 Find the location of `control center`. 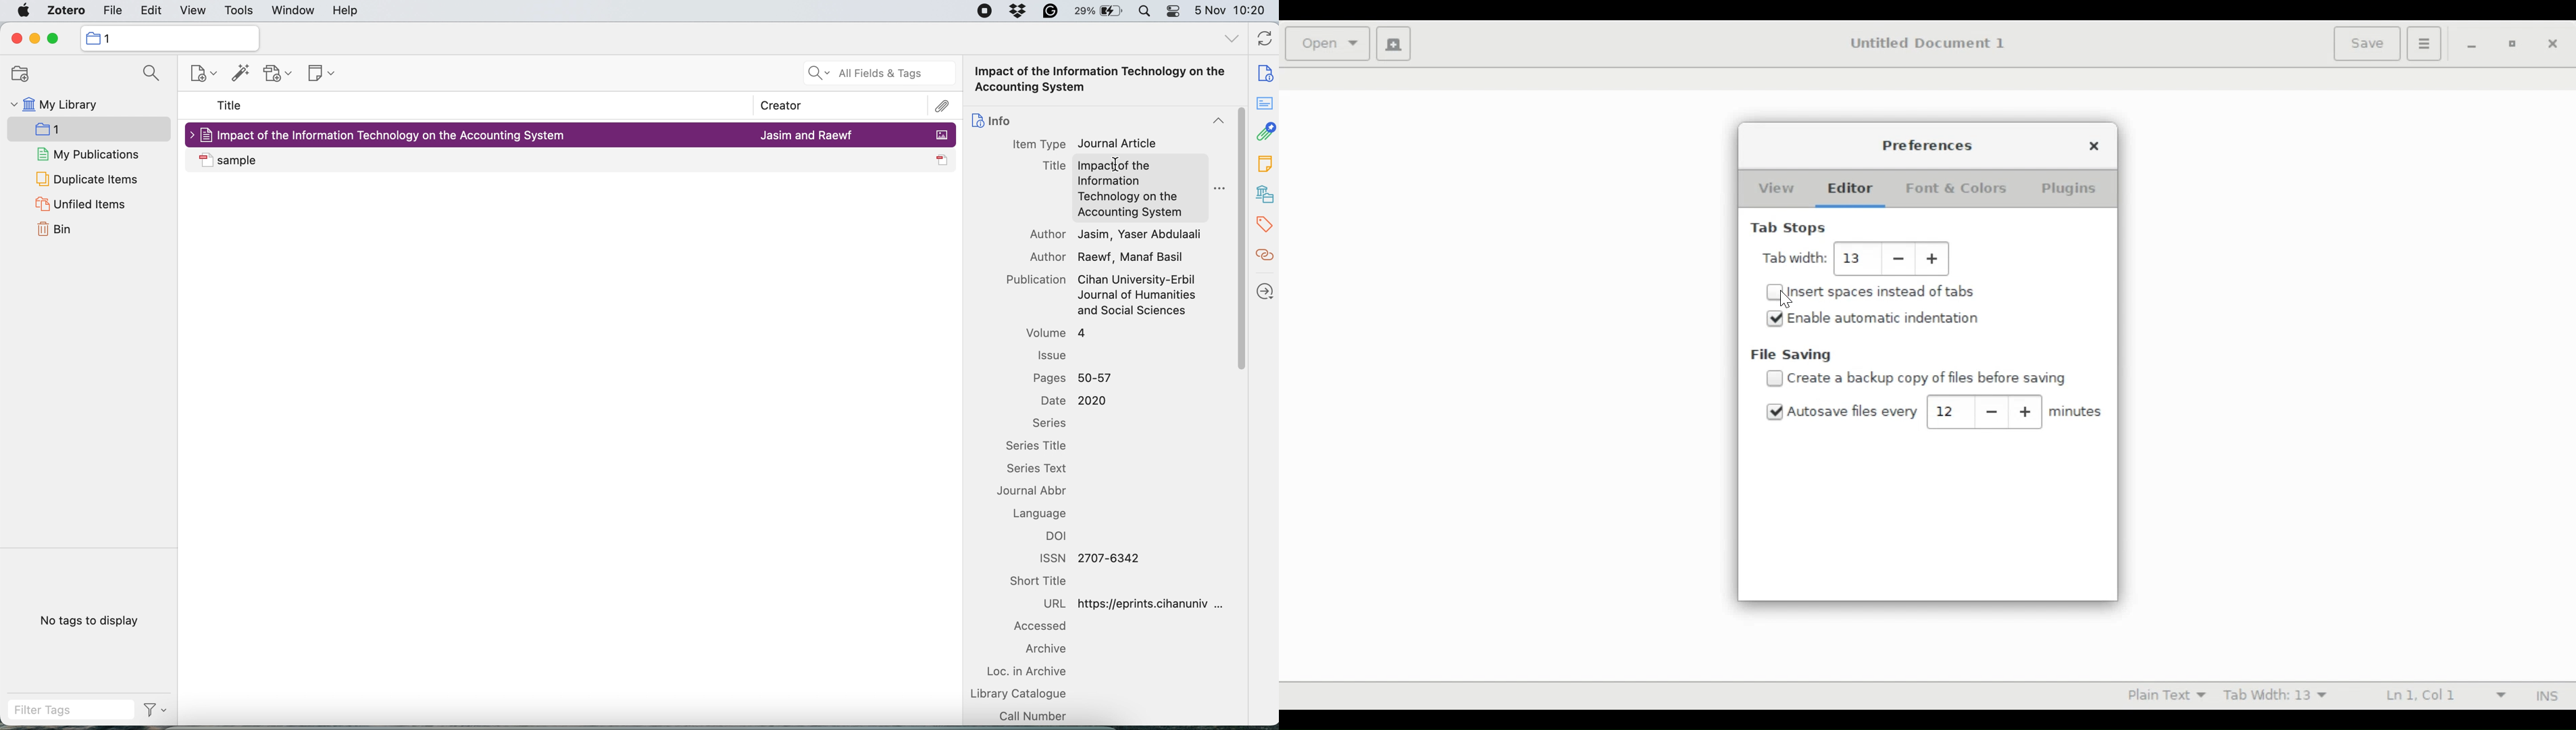

control center is located at coordinates (1176, 12).